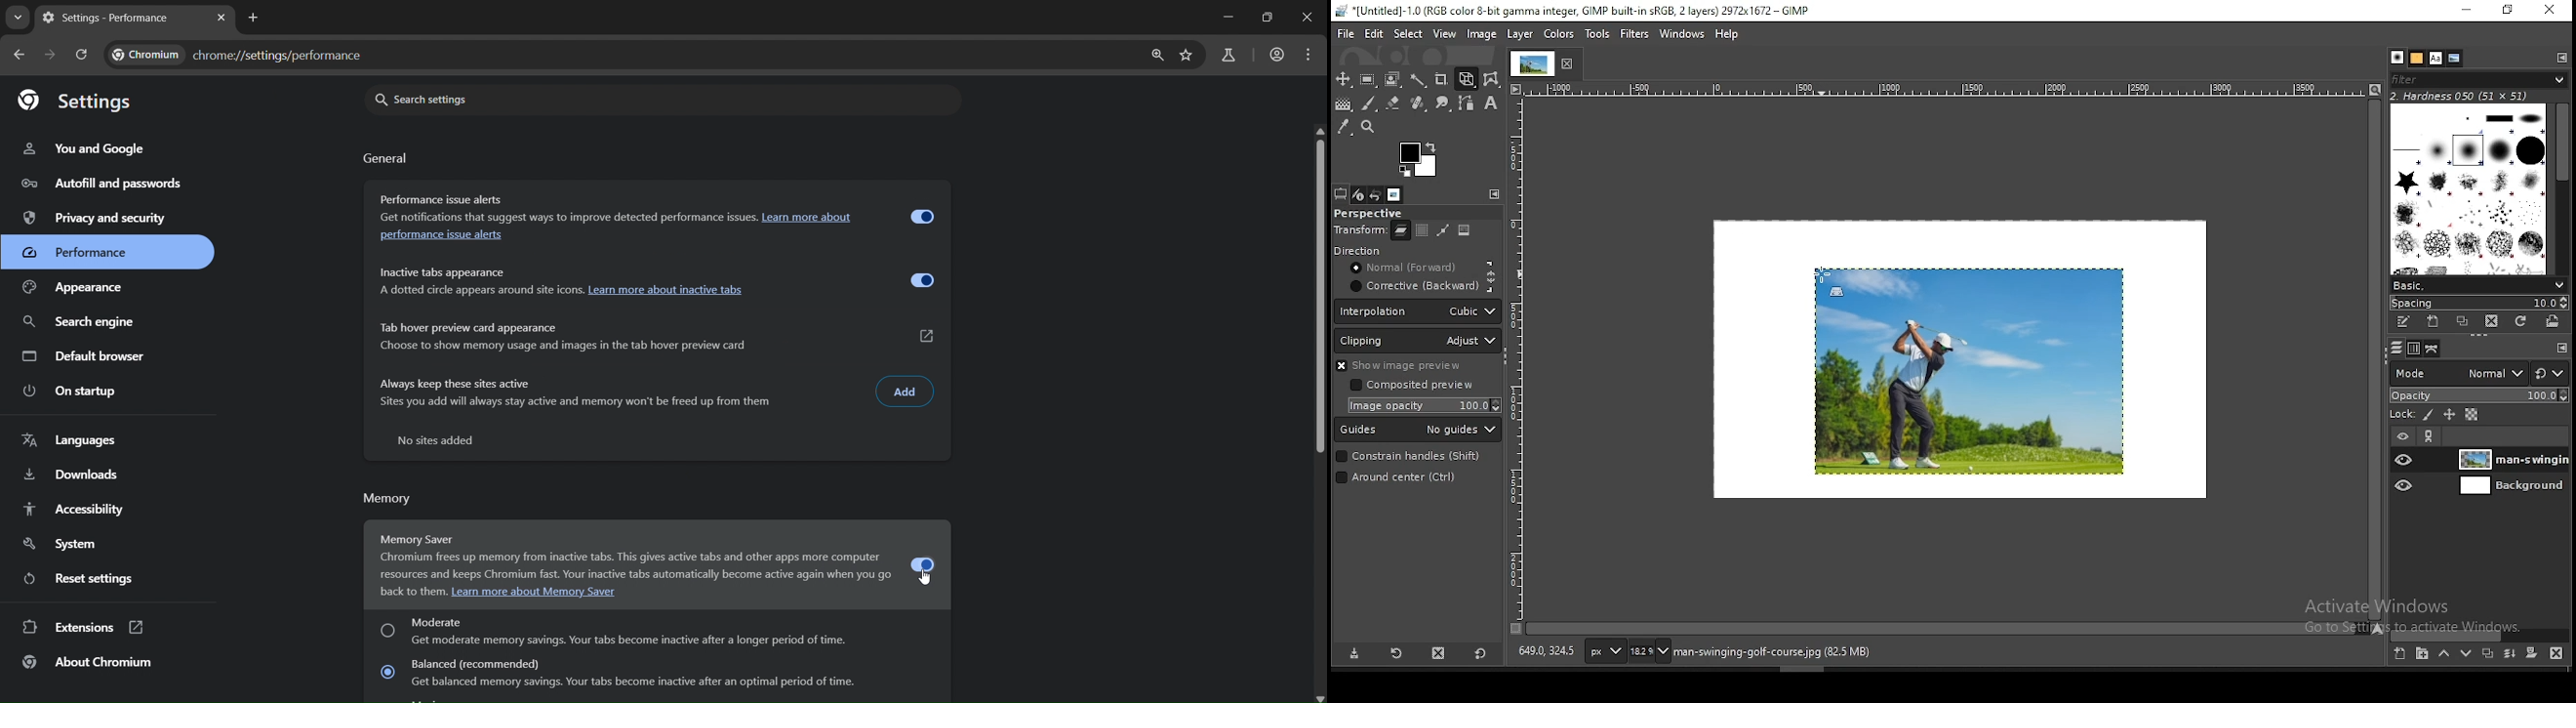 The width and height of the screenshot is (2576, 728). Describe the element at coordinates (1225, 15) in the screenshot. I see `minimize` at that location.